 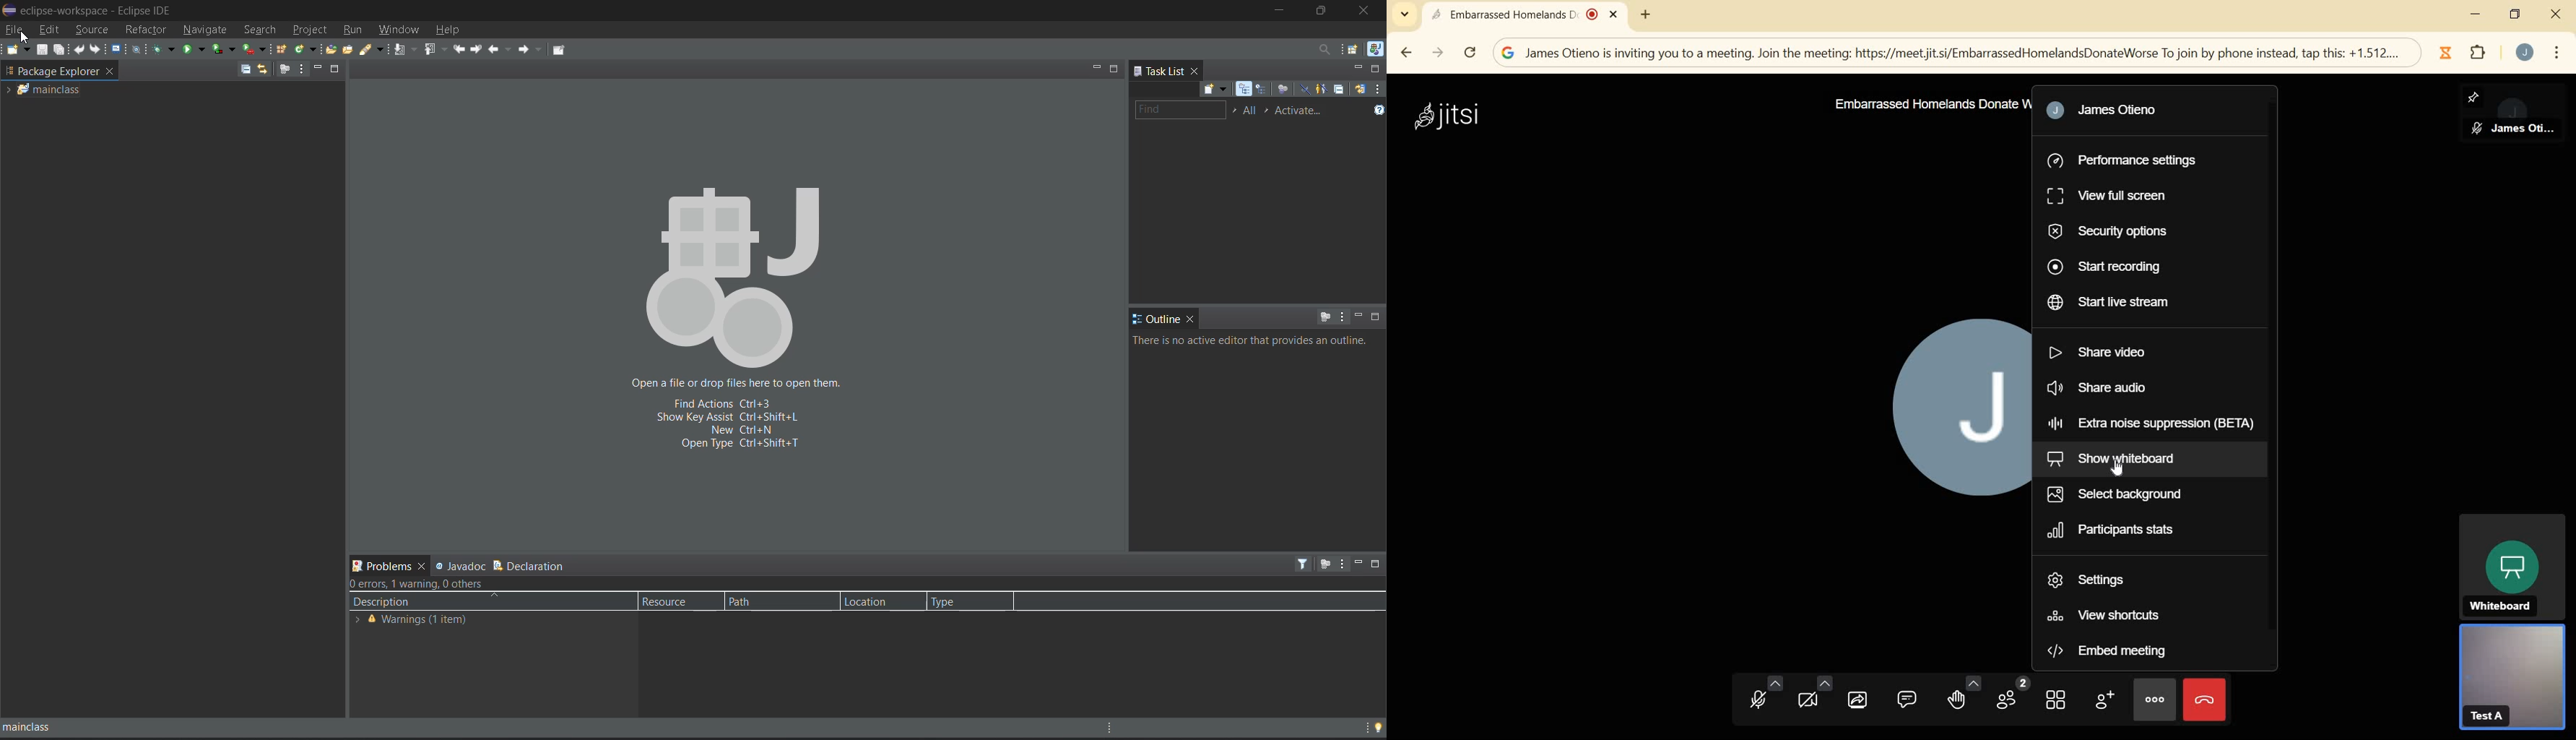 I want to click on maximize, so click(x=336, y=69).